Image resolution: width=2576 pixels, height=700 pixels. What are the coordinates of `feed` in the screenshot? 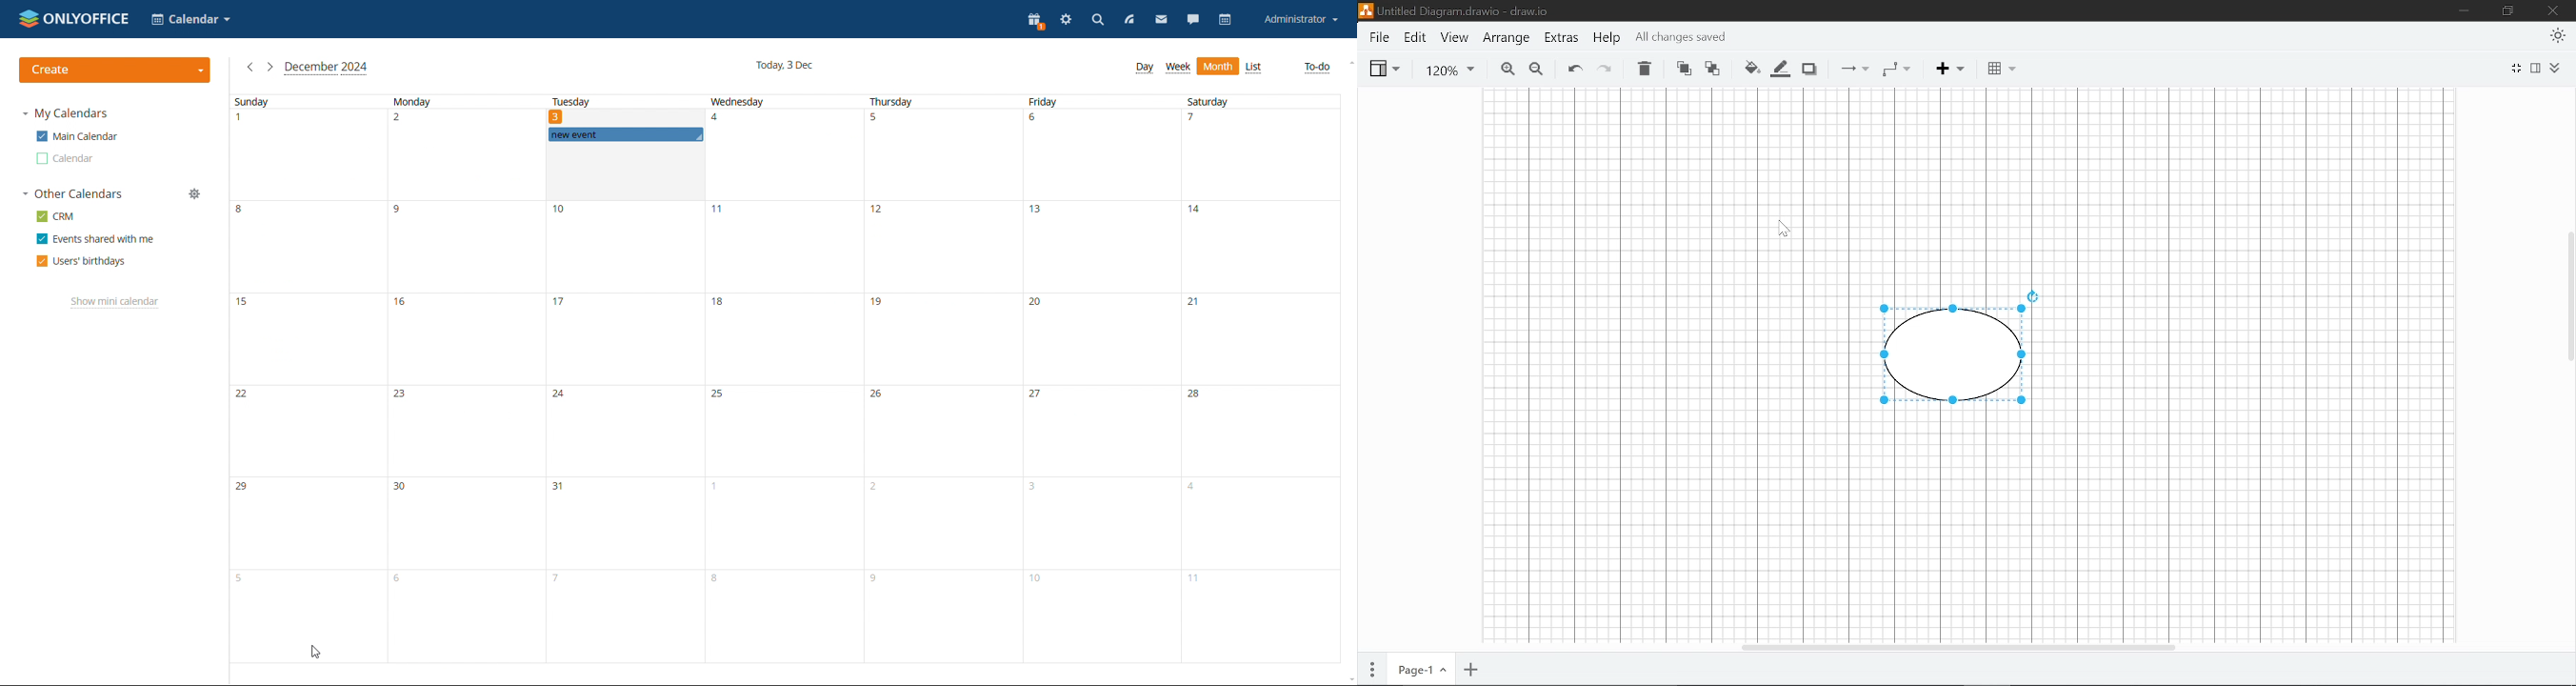 It's located at (1127, 20).